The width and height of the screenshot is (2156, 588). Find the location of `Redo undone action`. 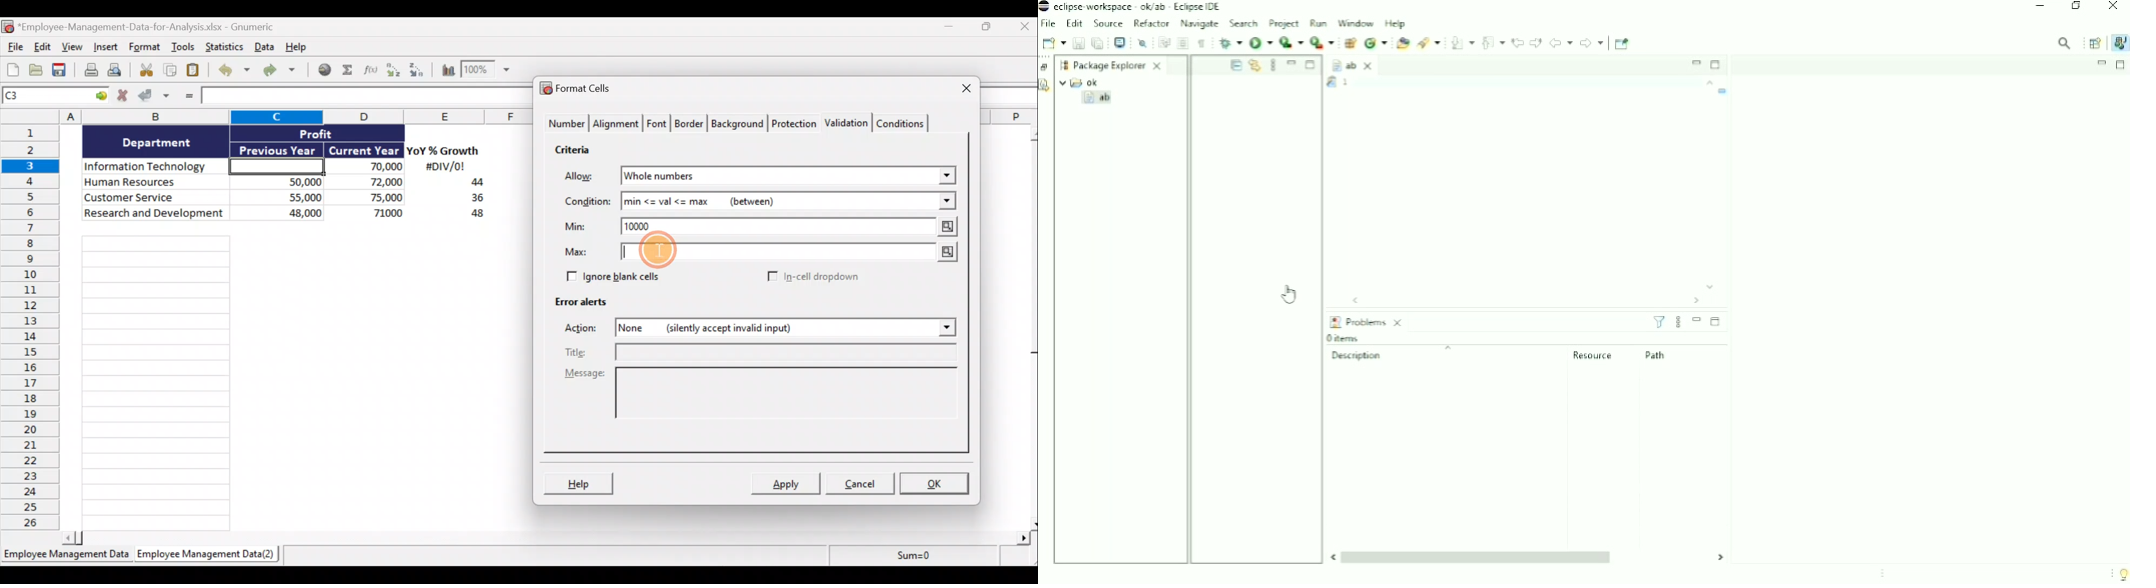

Redo undone action is located at coordinates (284, 70).